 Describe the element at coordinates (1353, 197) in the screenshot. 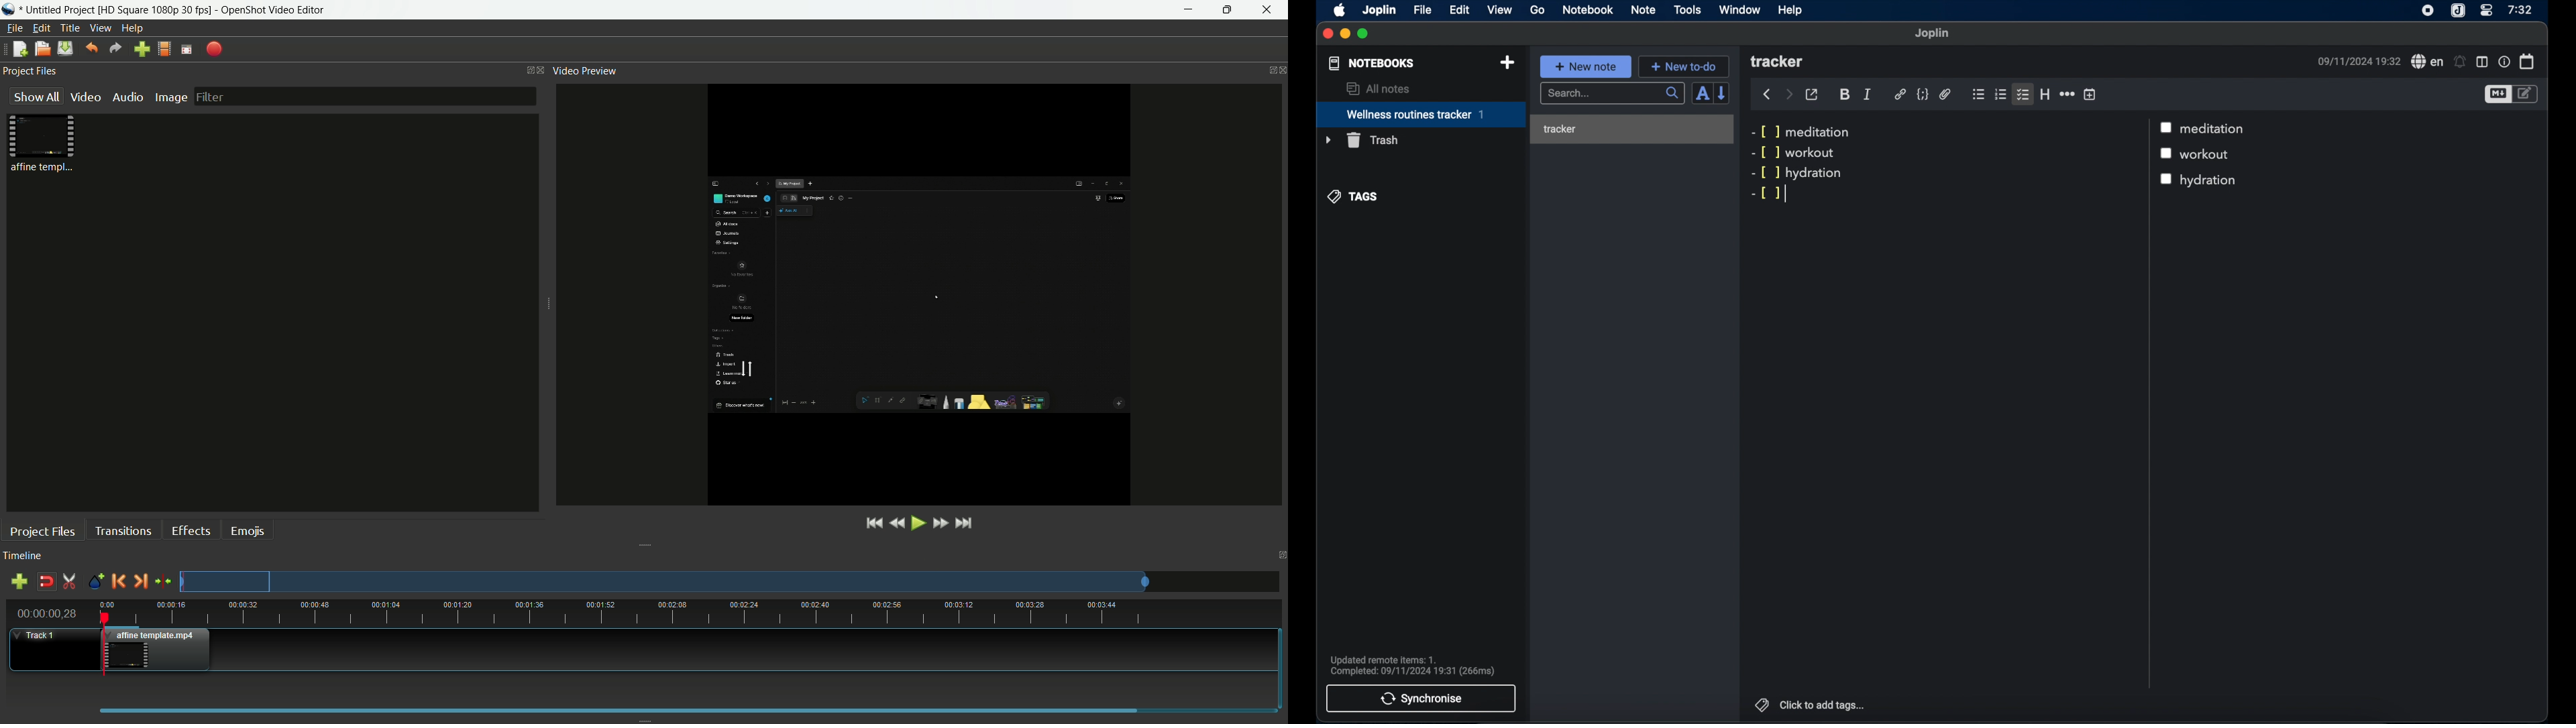

I see `tags` at that location.